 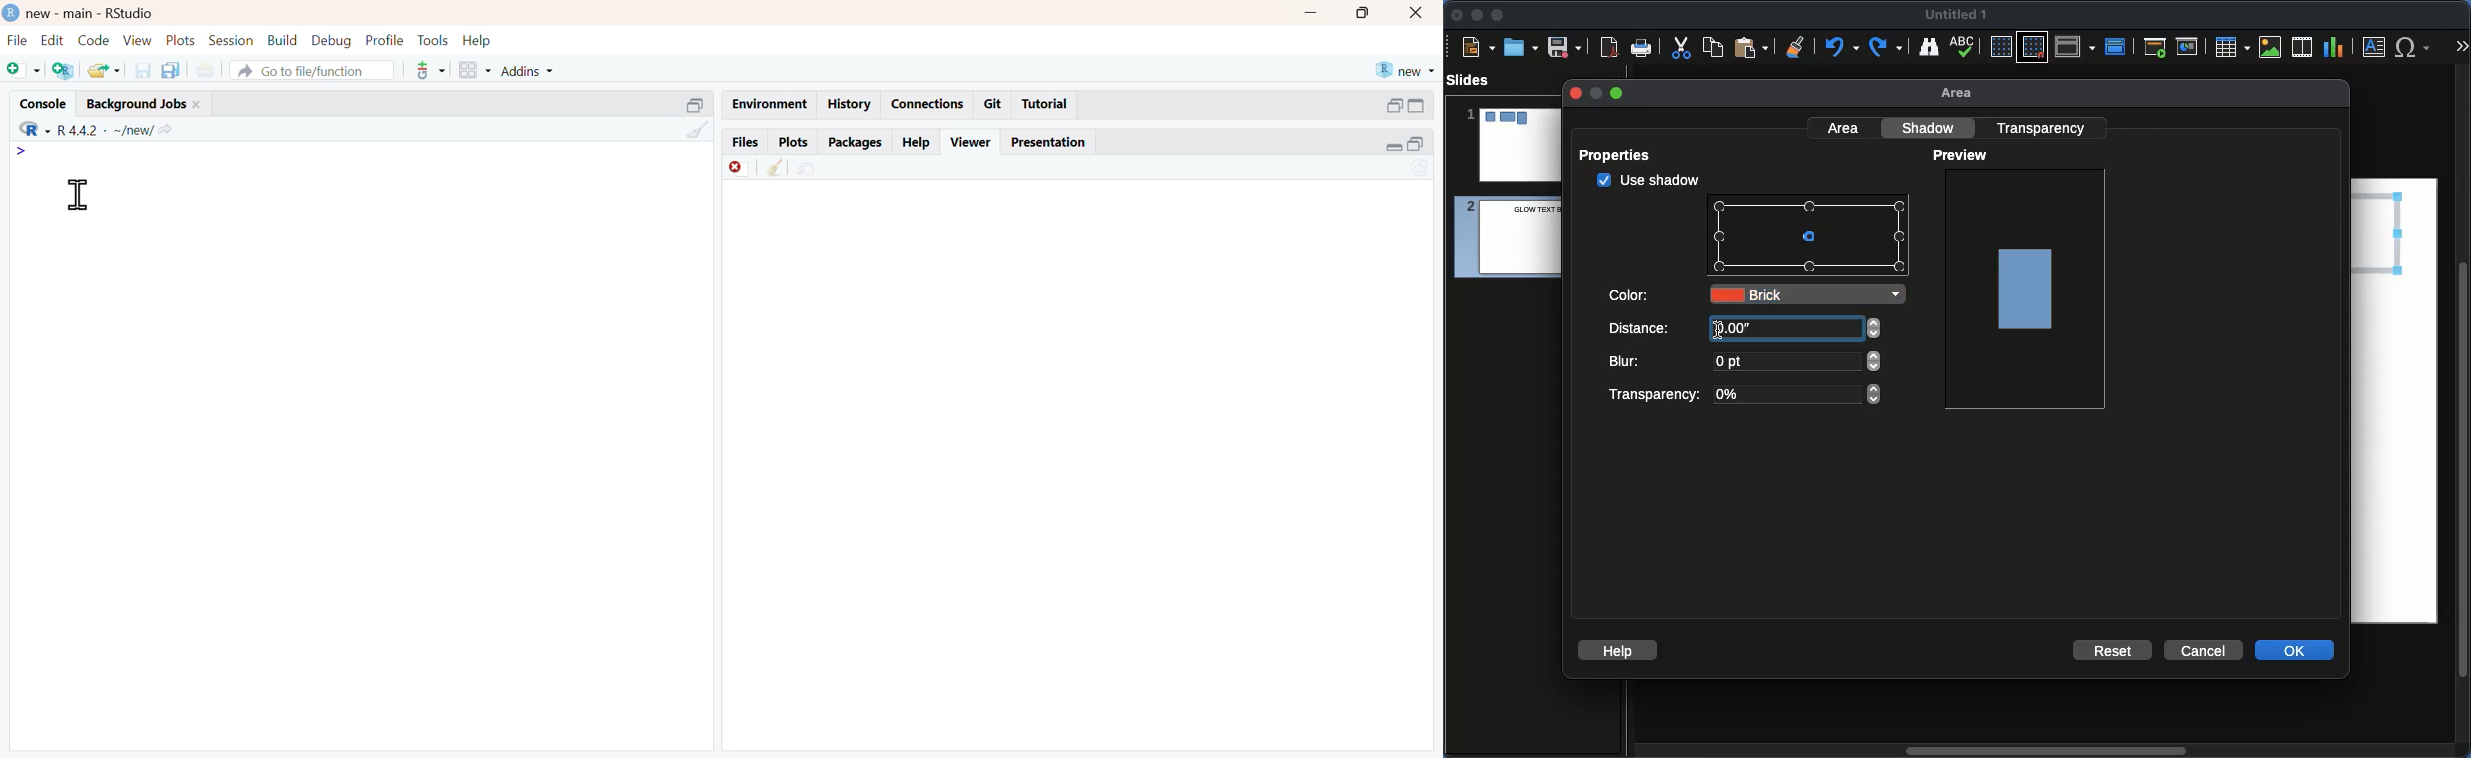 I want to click on files, so click(x=747, y=142).